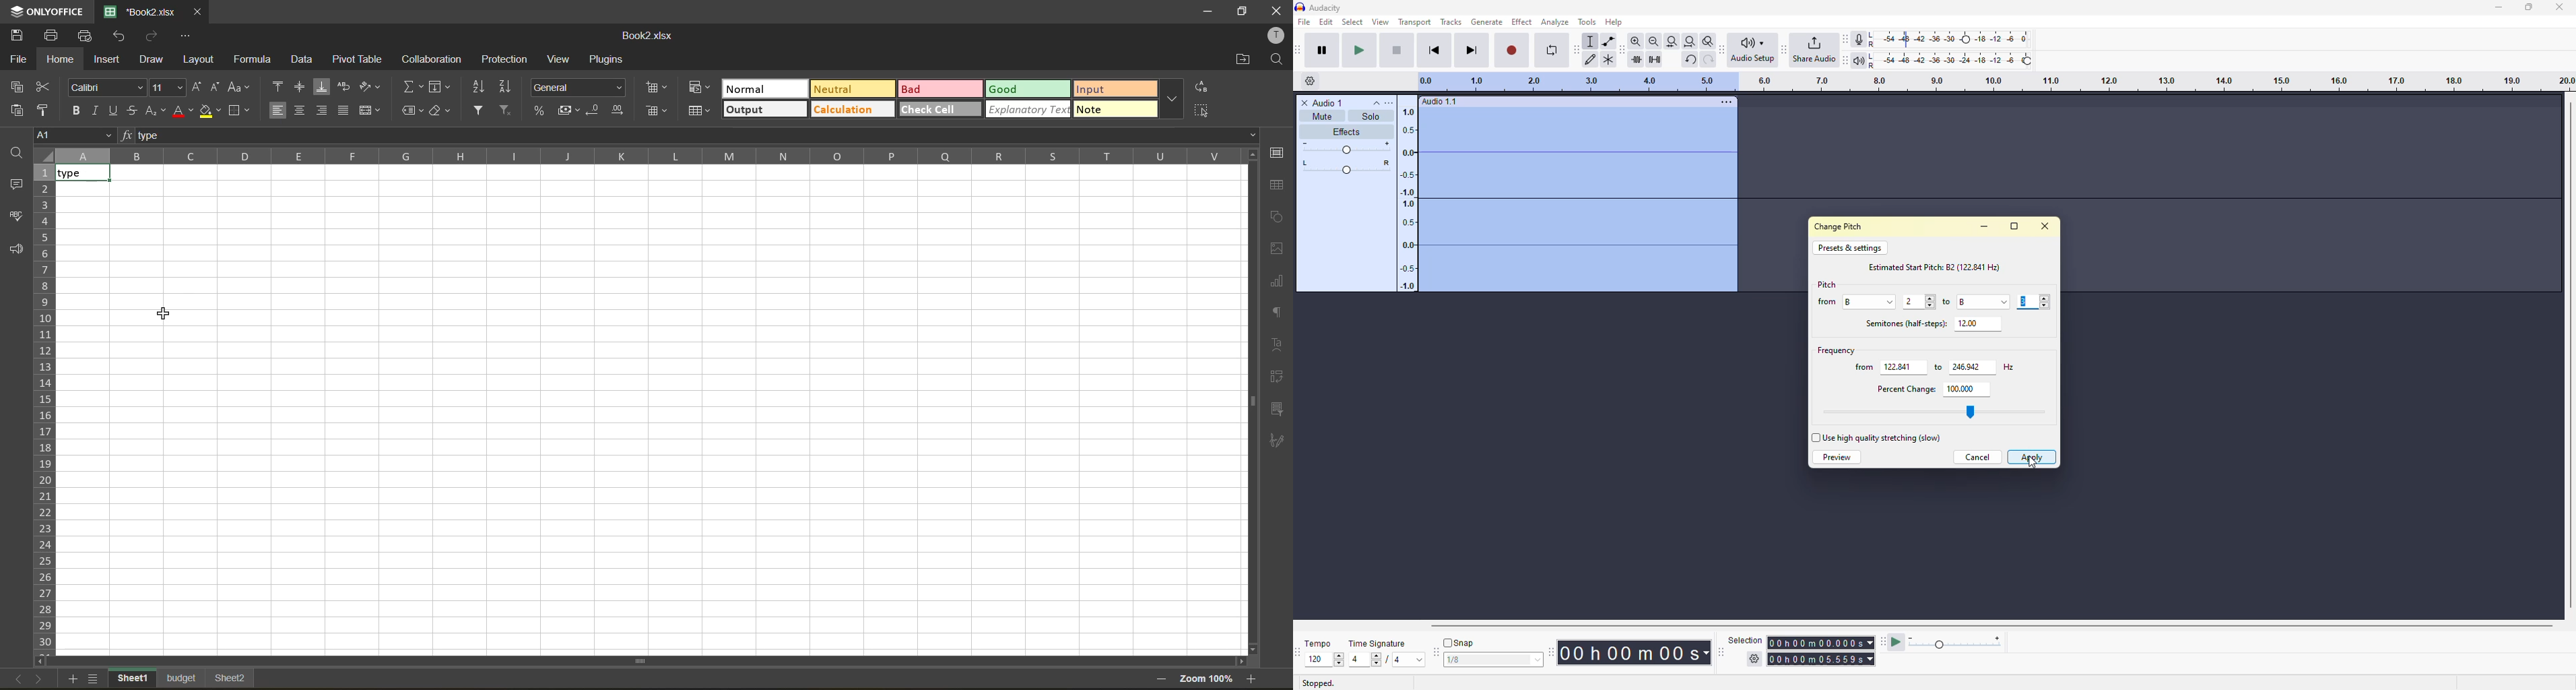 This screenshot has height=700, width=2576. Describe the element at coordinates (1640, 652) in the screenshot. I see `time` at that location.